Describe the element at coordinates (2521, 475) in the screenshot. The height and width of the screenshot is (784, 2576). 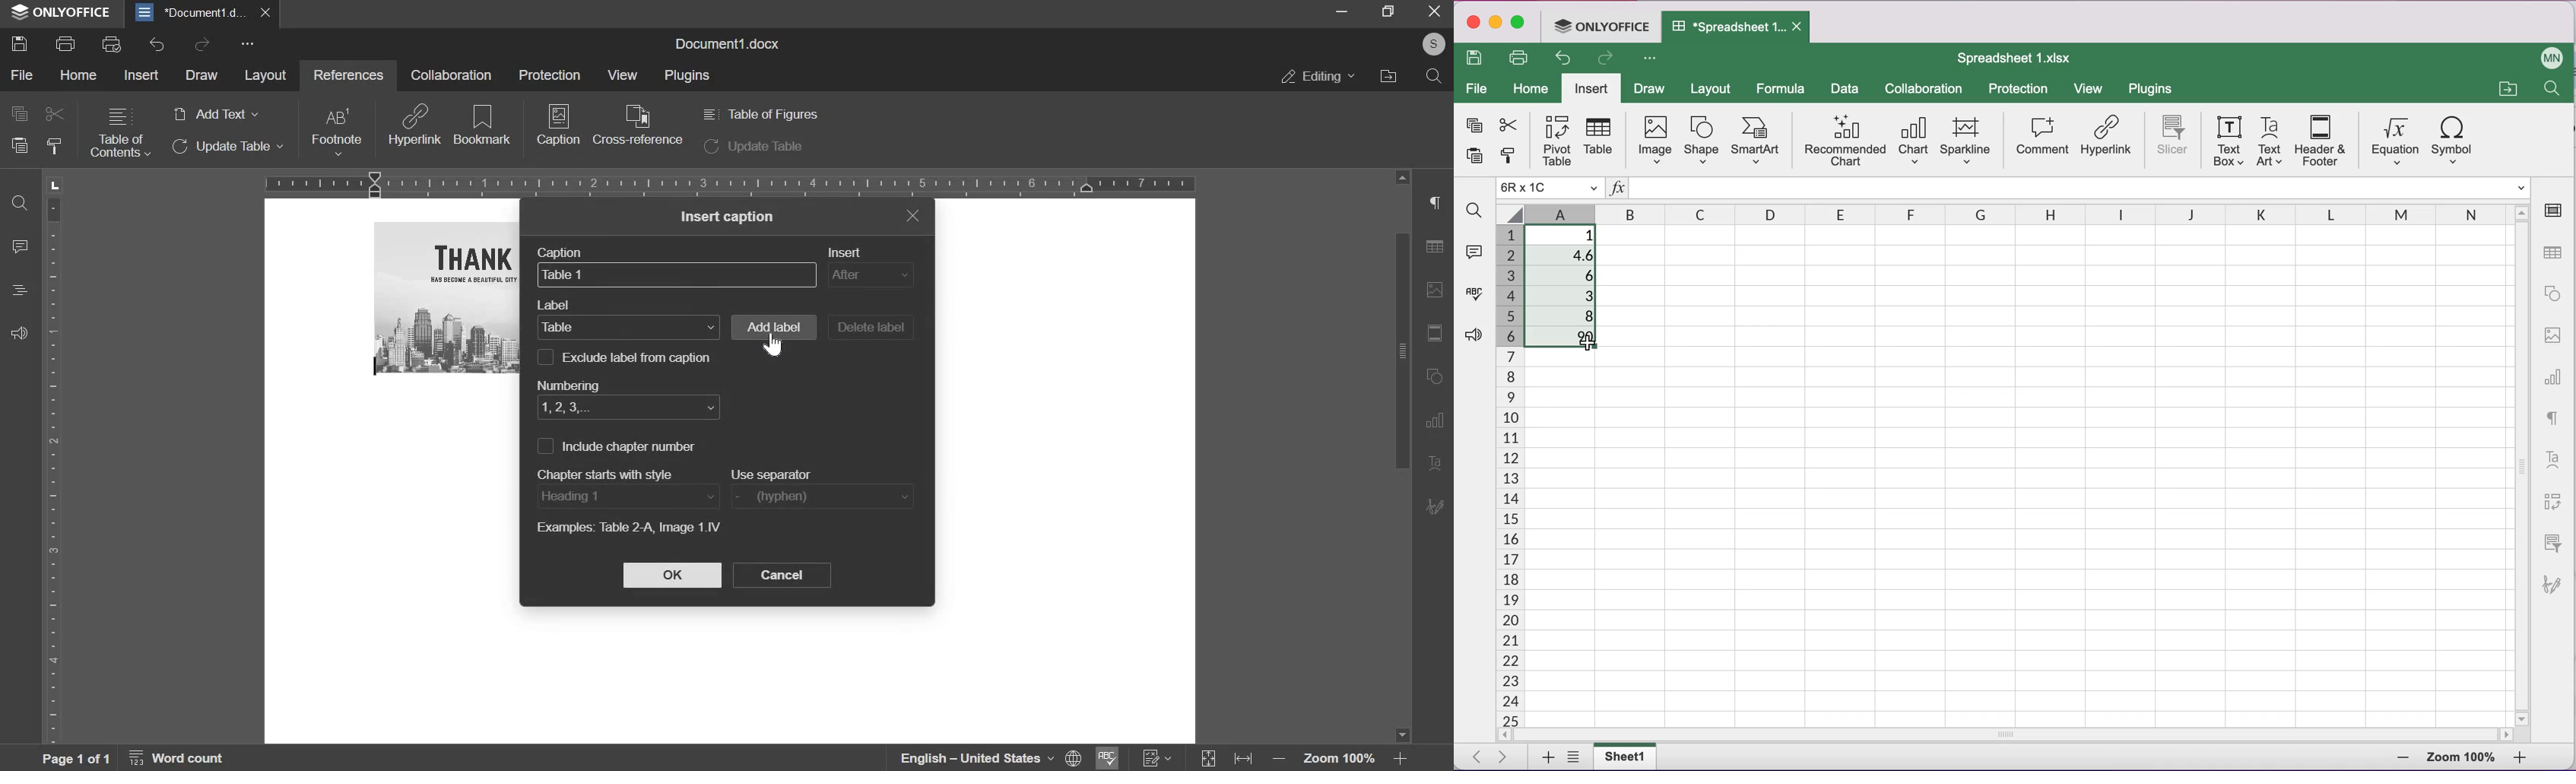
I see `vertical scrollbar` at that location.